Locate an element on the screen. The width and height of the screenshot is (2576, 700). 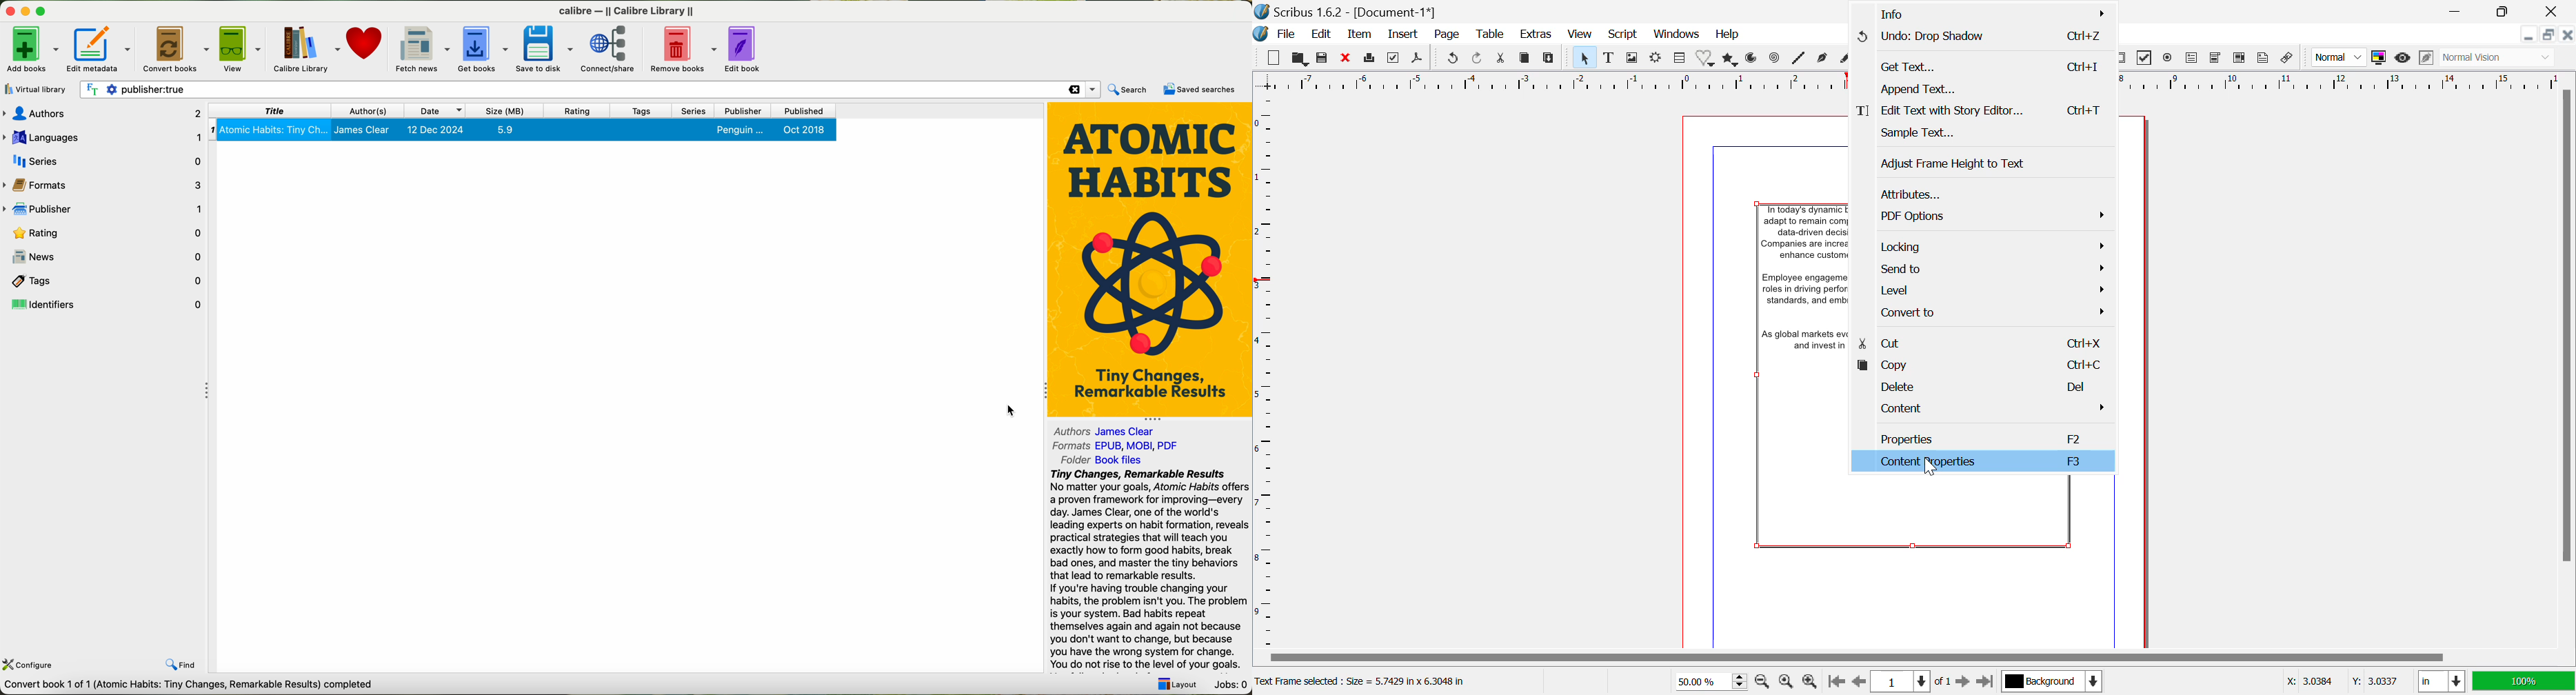
Append Text is located at coordinates (1980, 90).